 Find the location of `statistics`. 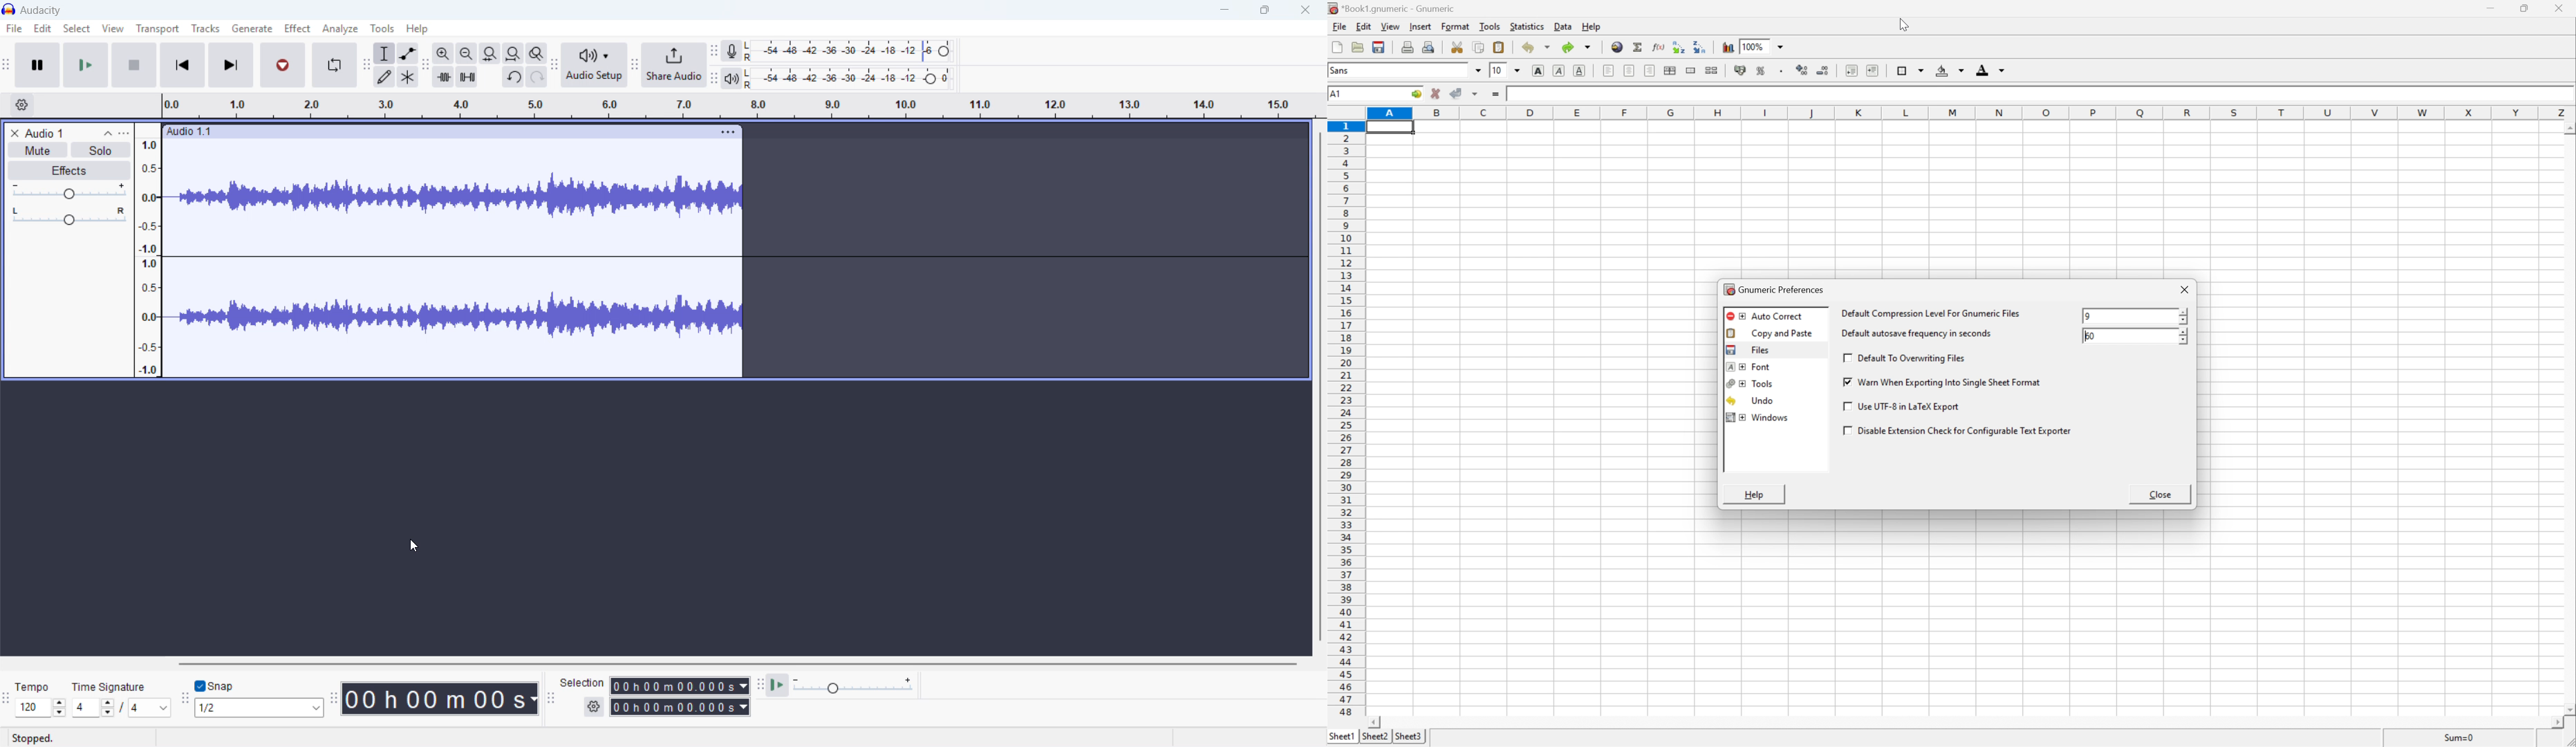

statistics is located at coordinates (1527, 28).